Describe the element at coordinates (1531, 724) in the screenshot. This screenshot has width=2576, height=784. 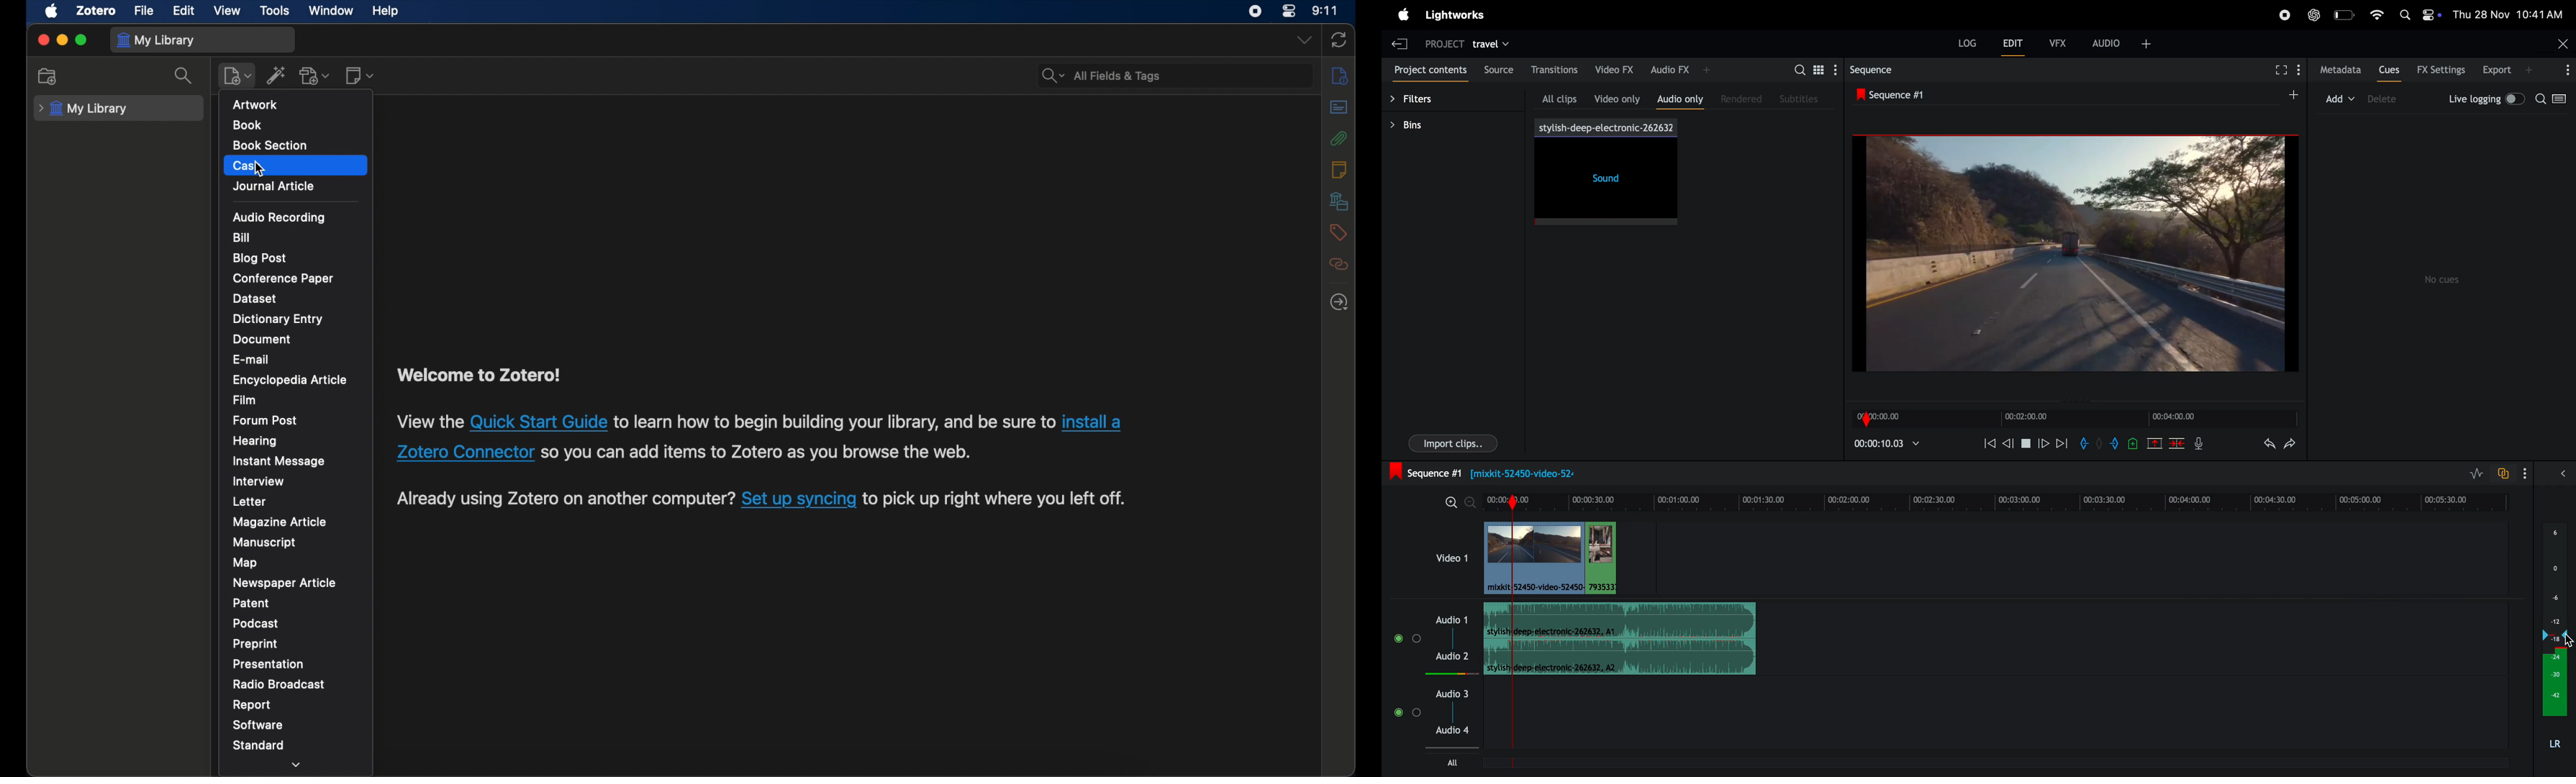
I see `Sequence Marker` at that location.